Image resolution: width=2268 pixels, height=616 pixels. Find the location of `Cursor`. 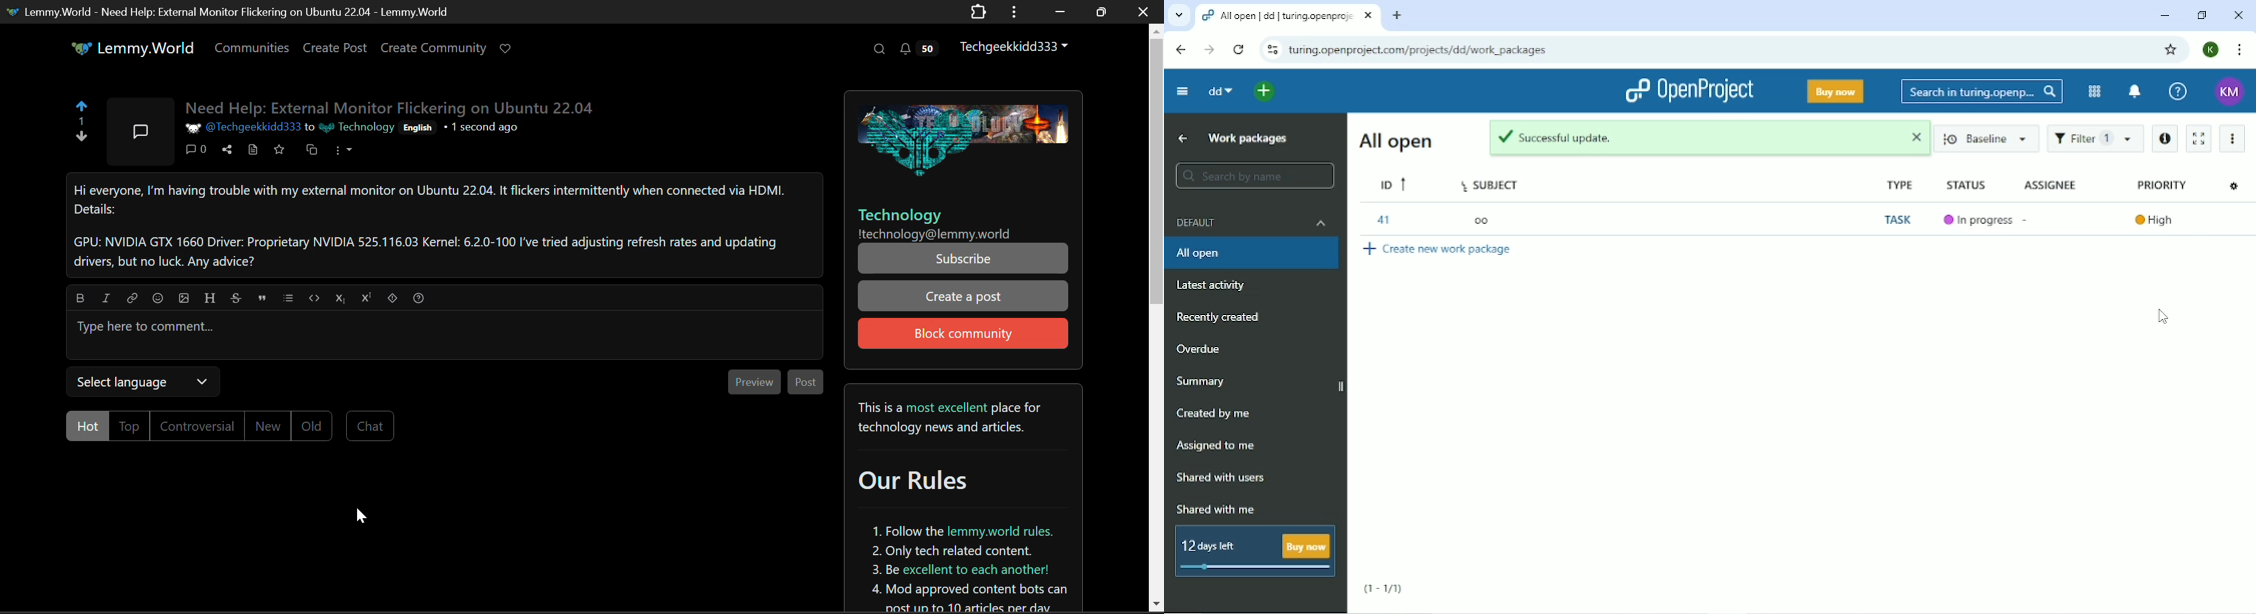

Cursor is located at coordinates (2165, 317).